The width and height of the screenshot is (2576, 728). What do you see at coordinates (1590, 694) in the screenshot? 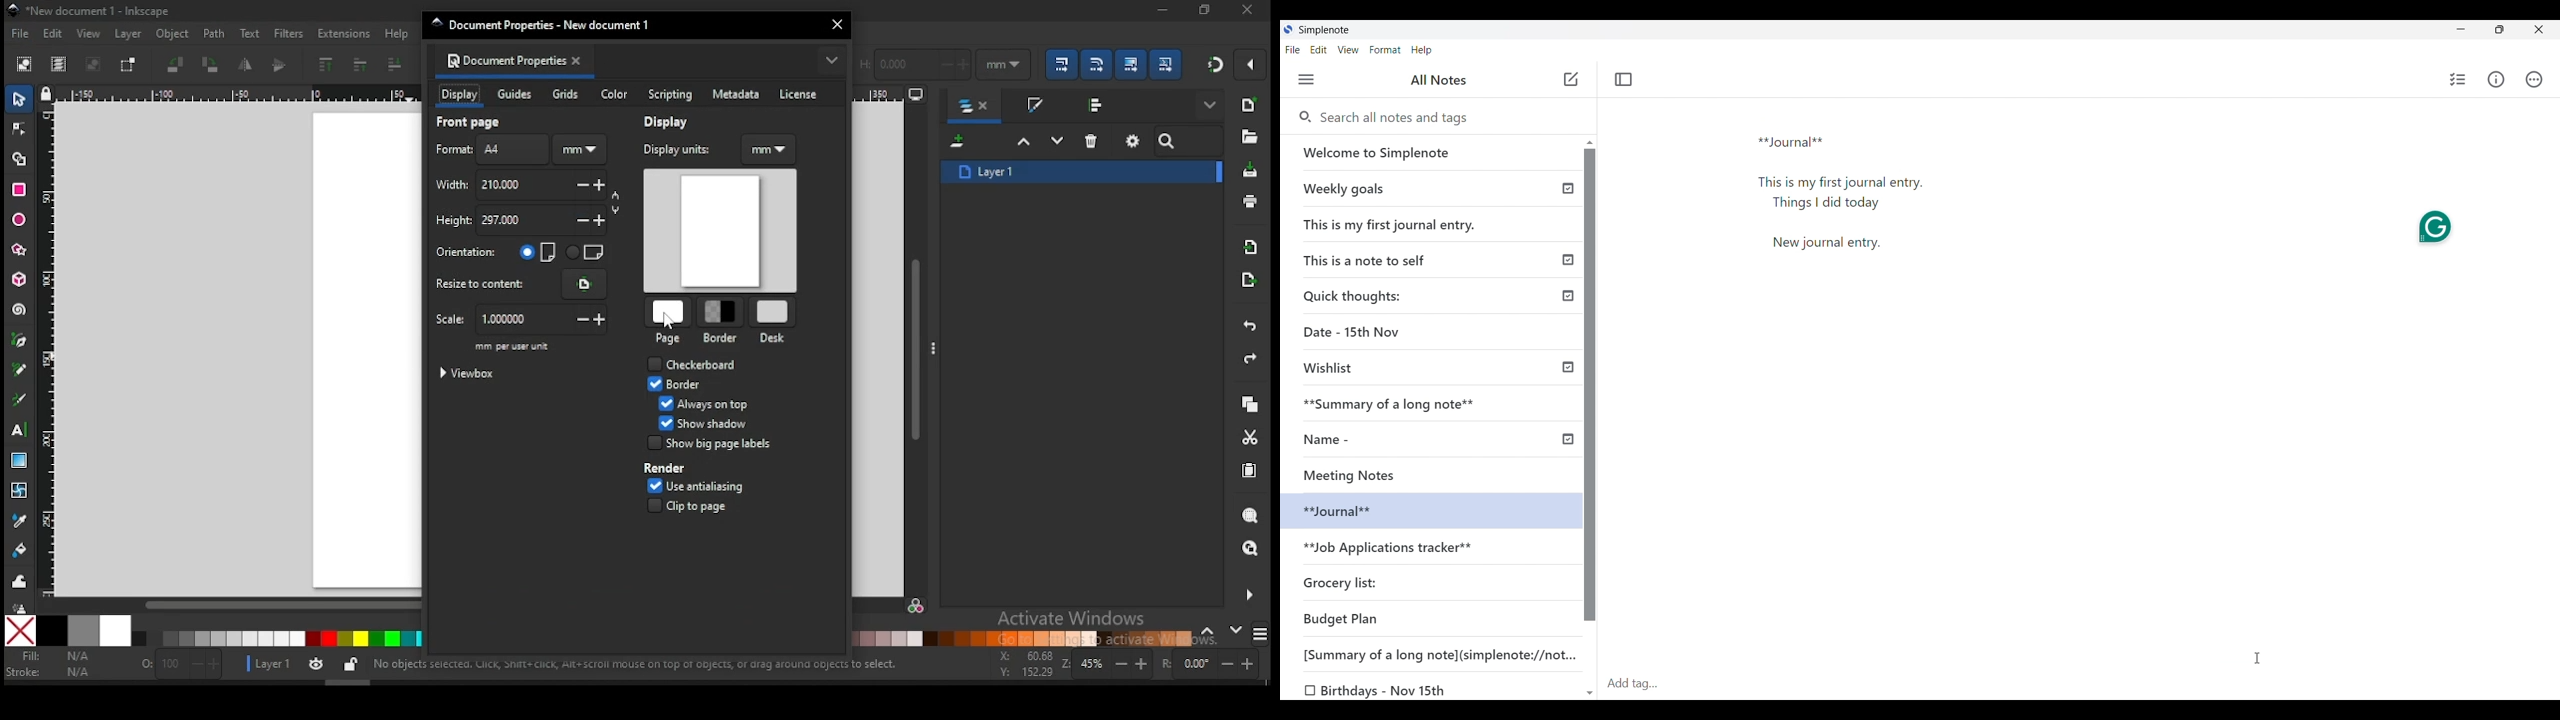
I see `Quick slide to bottom` at bounding box center [1590, 694].